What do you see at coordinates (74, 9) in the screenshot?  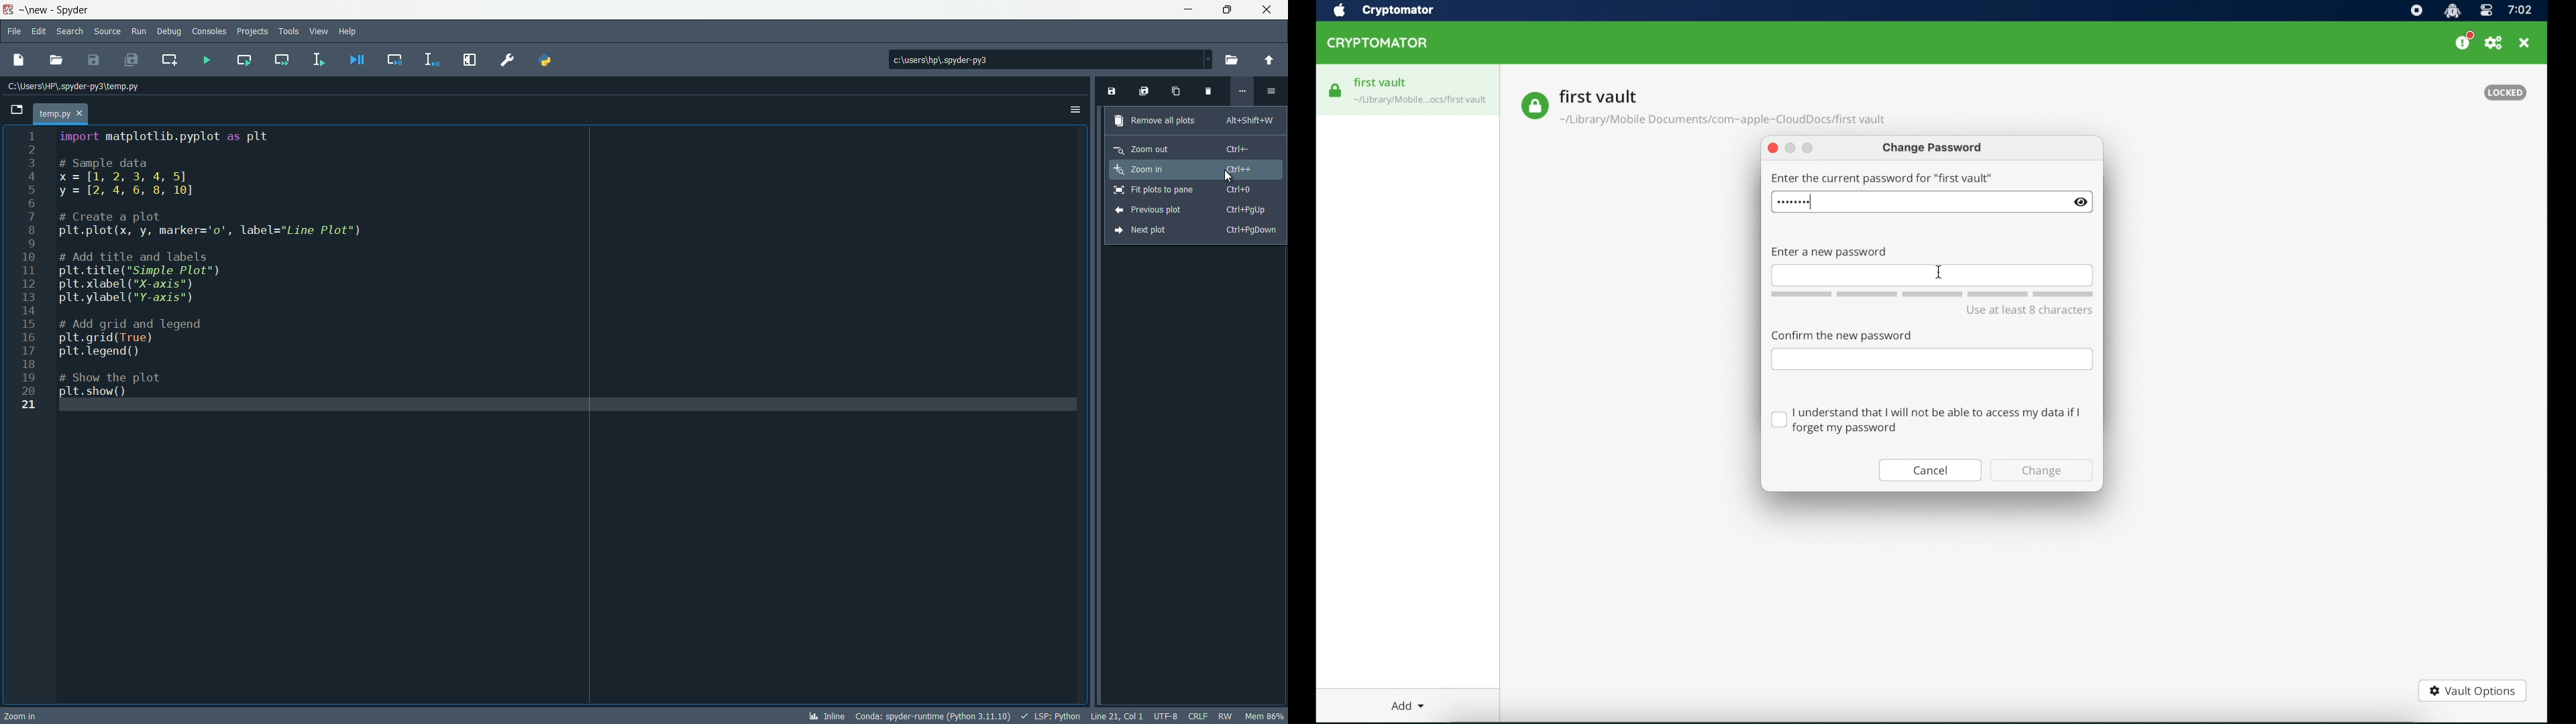 I see `app name` at bounding box center [74, 9].